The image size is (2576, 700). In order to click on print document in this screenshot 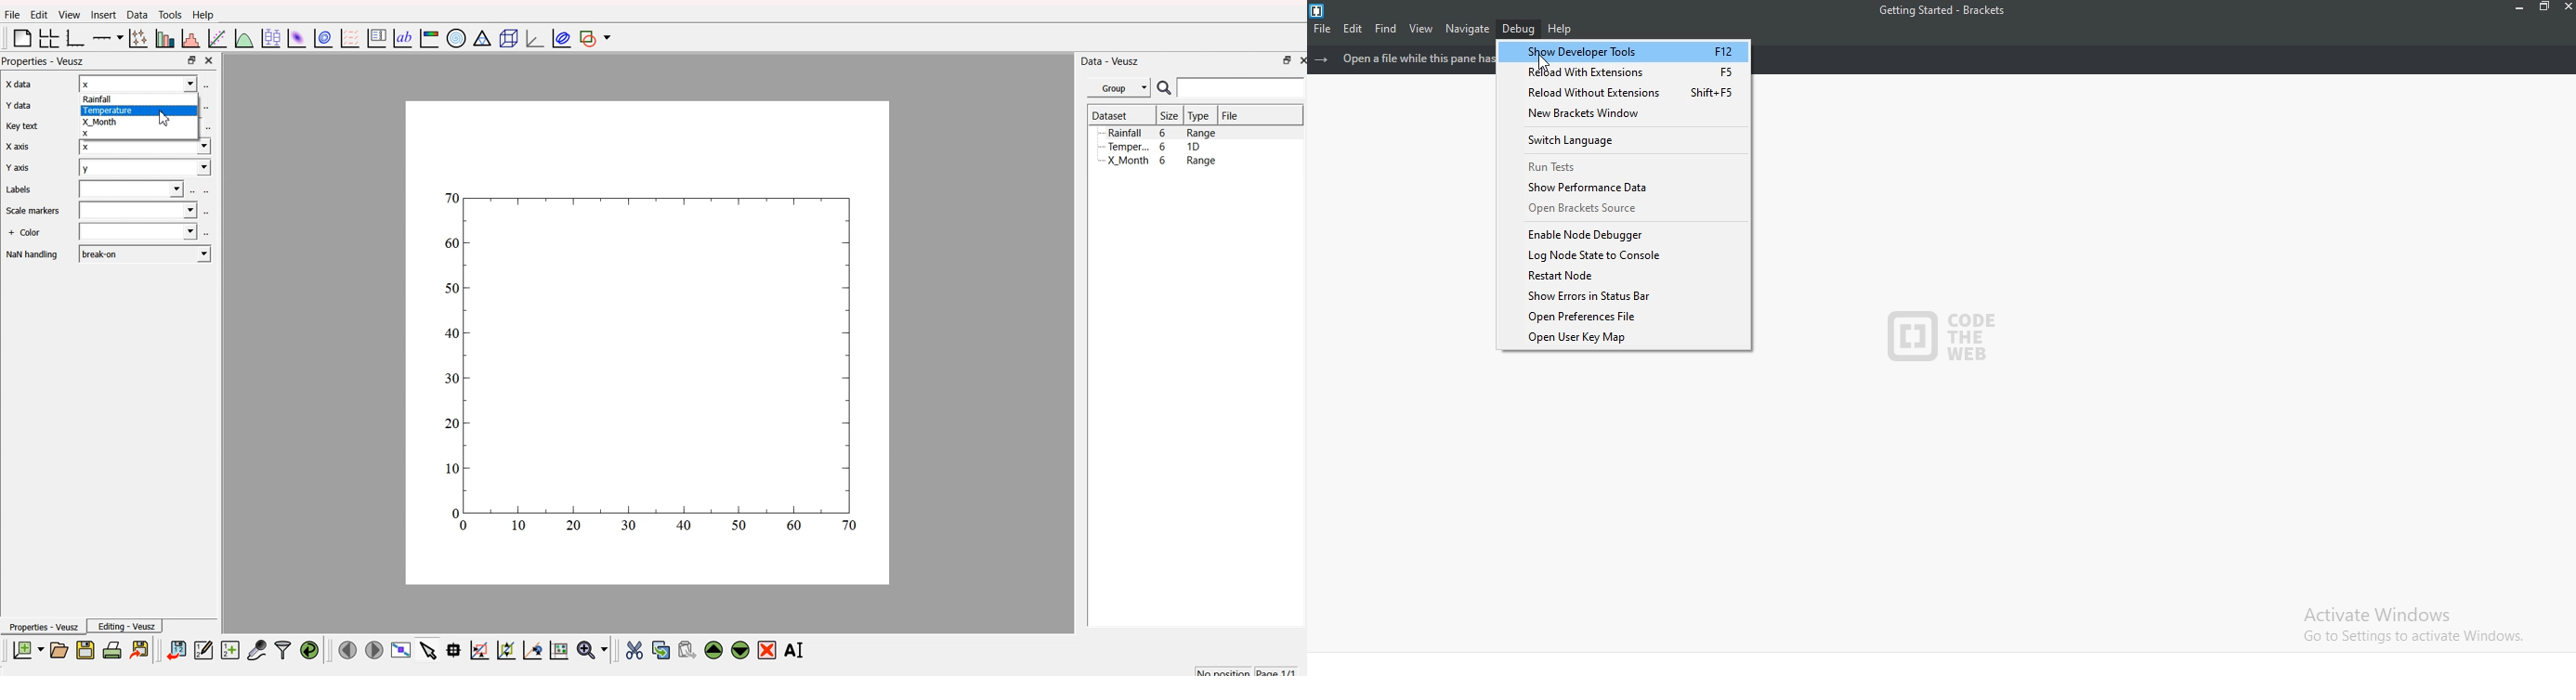, I will do `click(112, 649)`.